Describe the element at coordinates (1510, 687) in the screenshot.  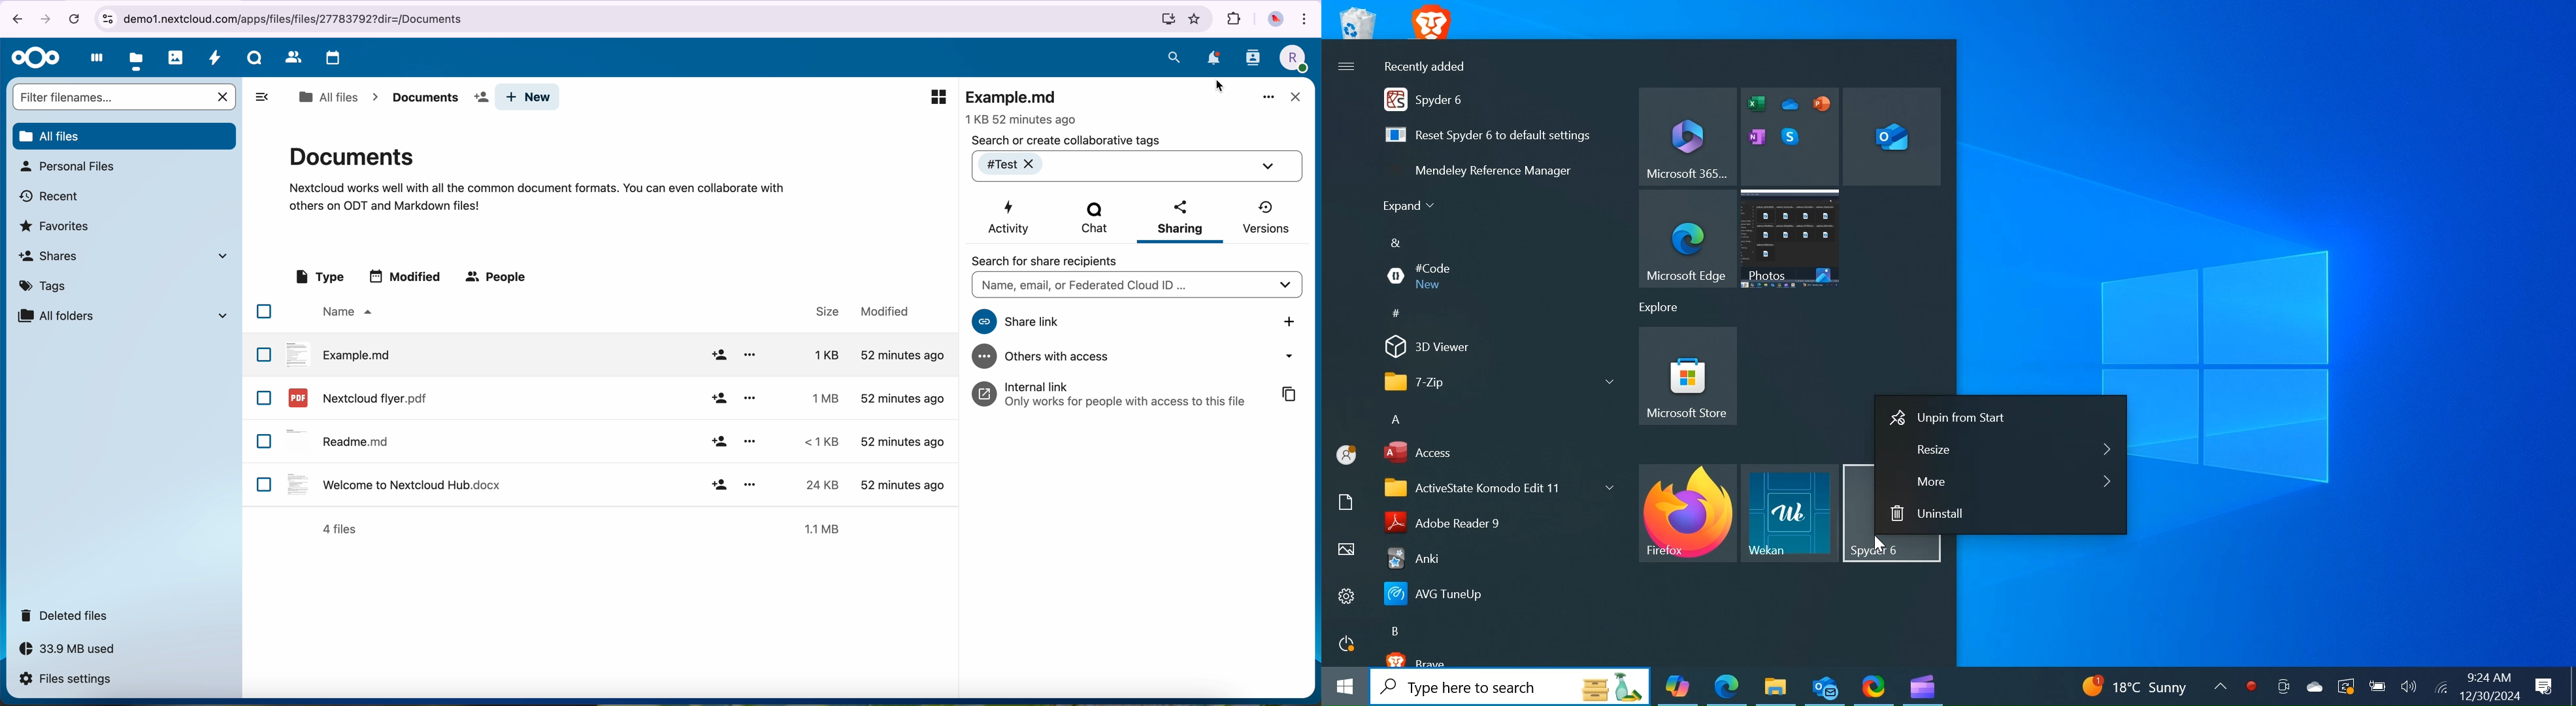
I see `Search` at that location.